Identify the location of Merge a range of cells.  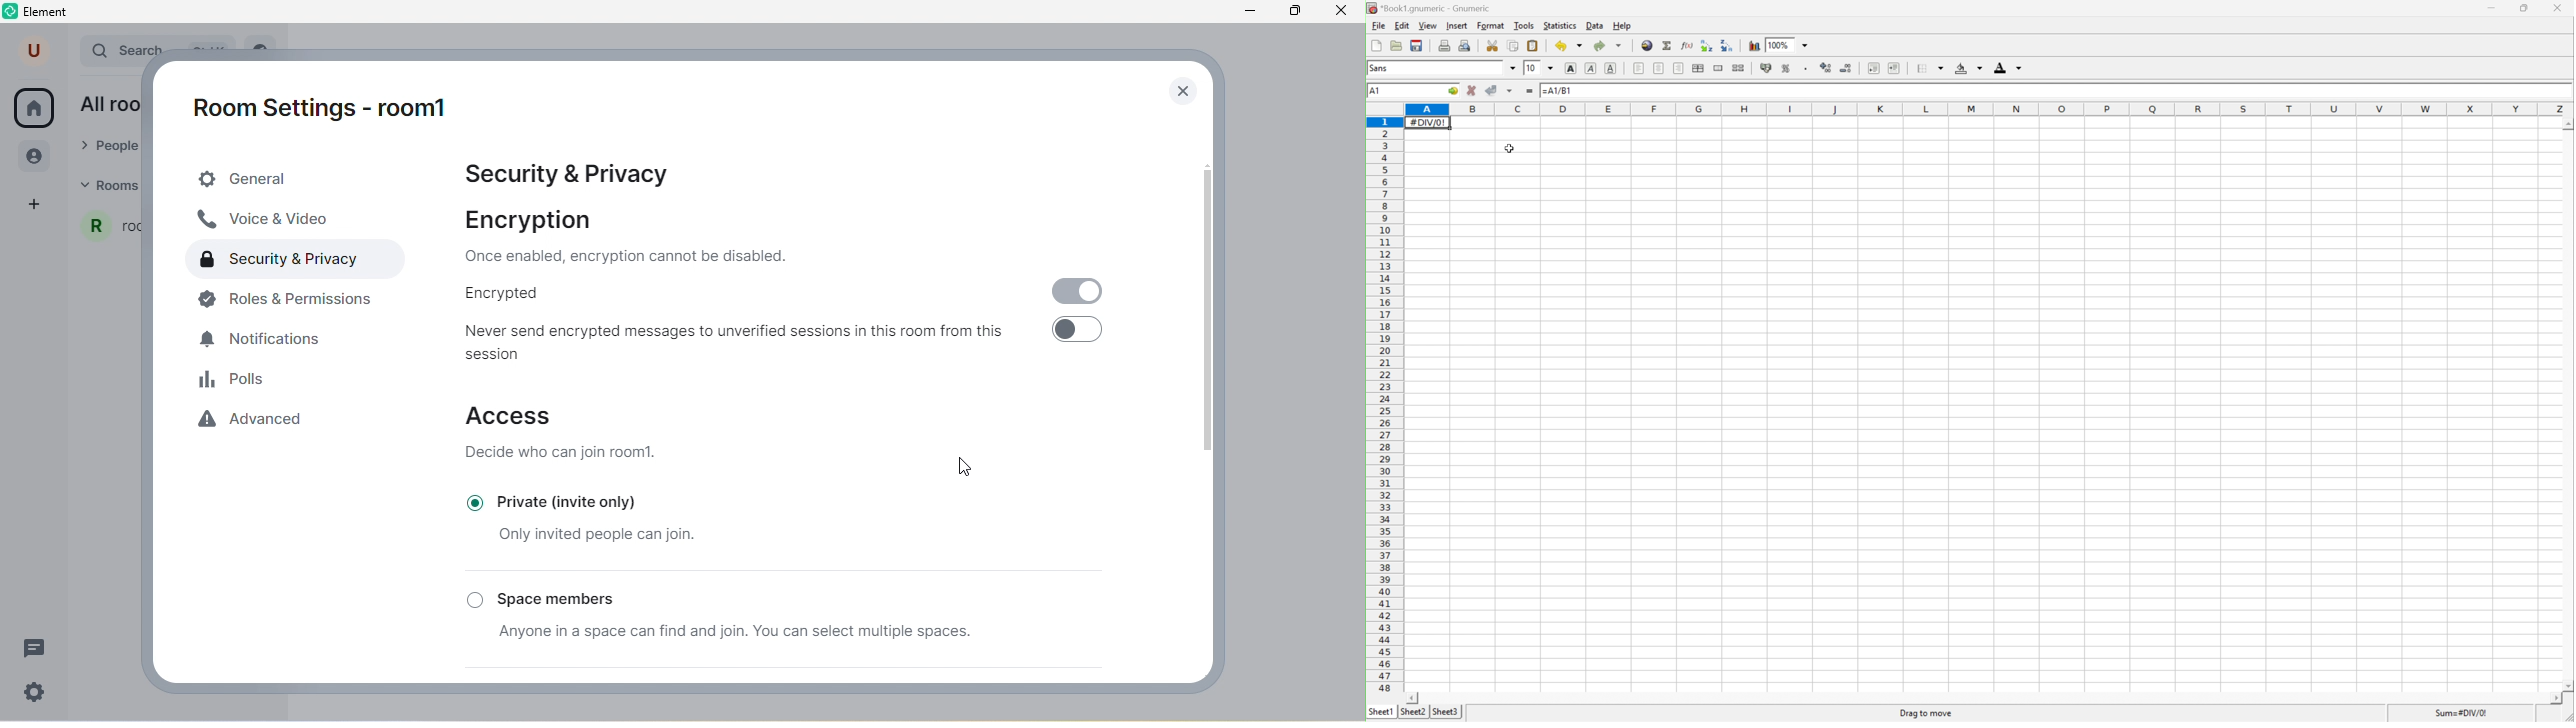
(1719, 68).